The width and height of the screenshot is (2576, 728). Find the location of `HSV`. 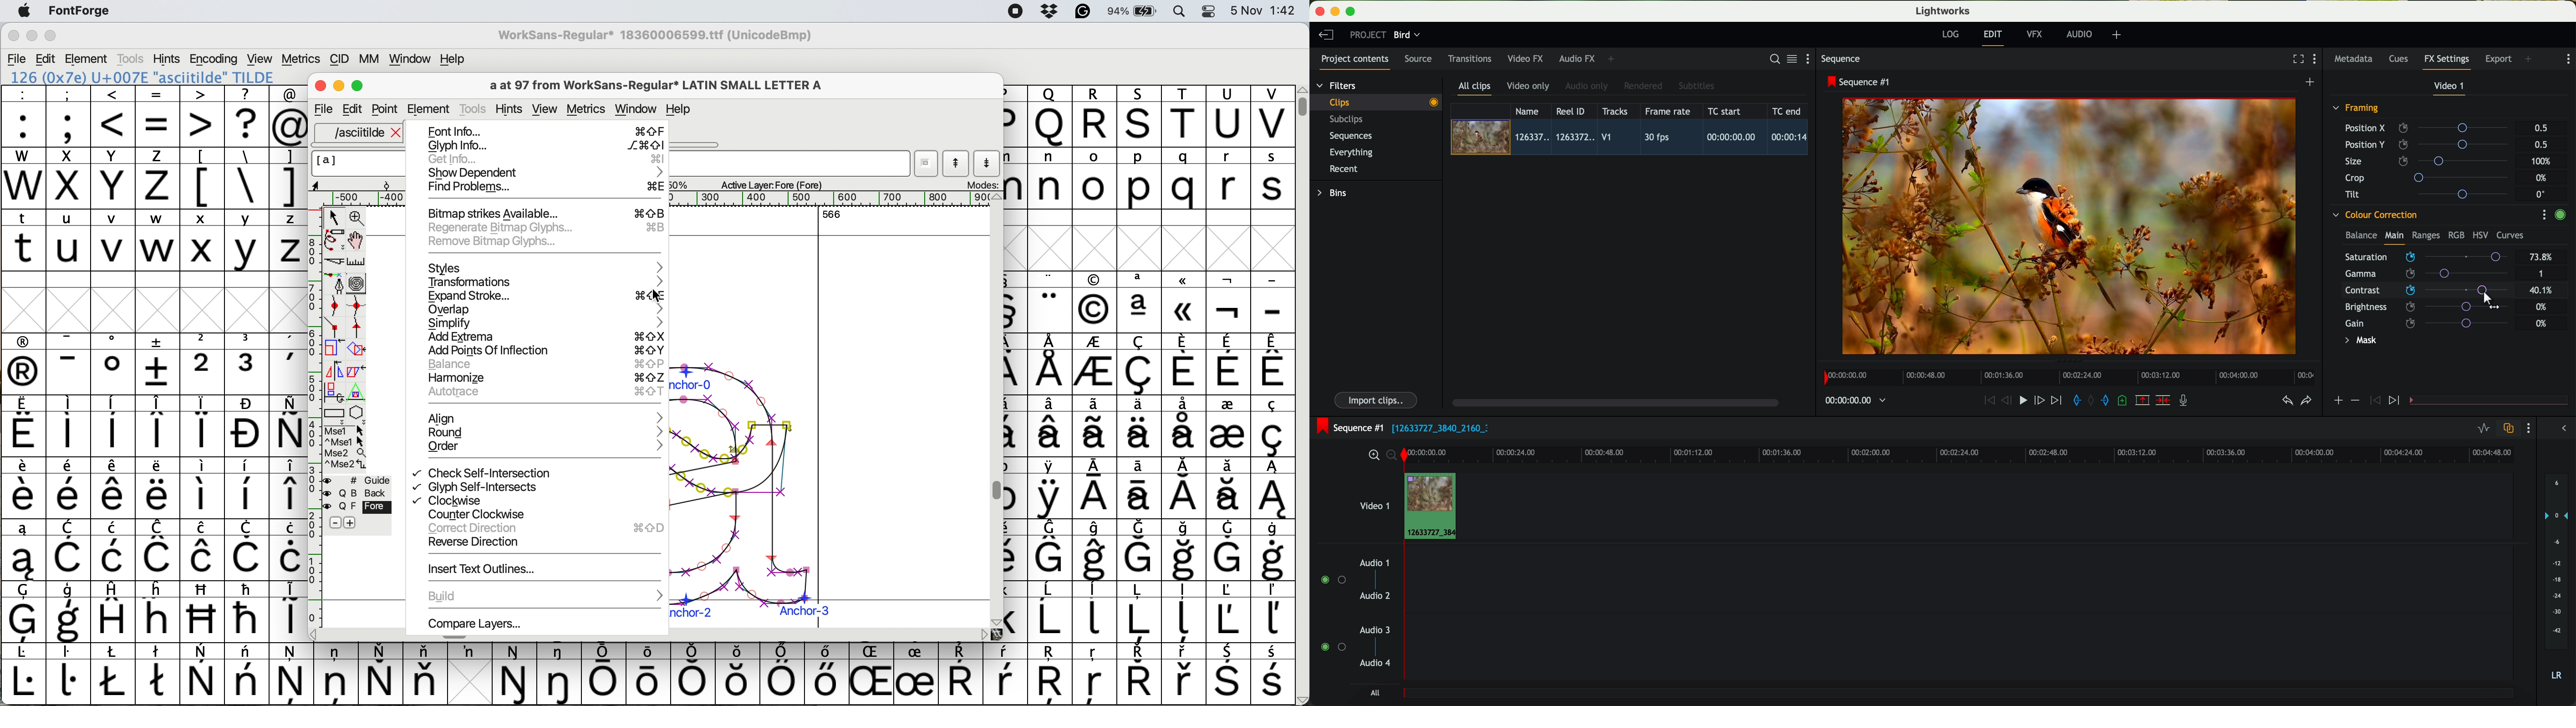

HSV is located at coordinates (2480, 235).